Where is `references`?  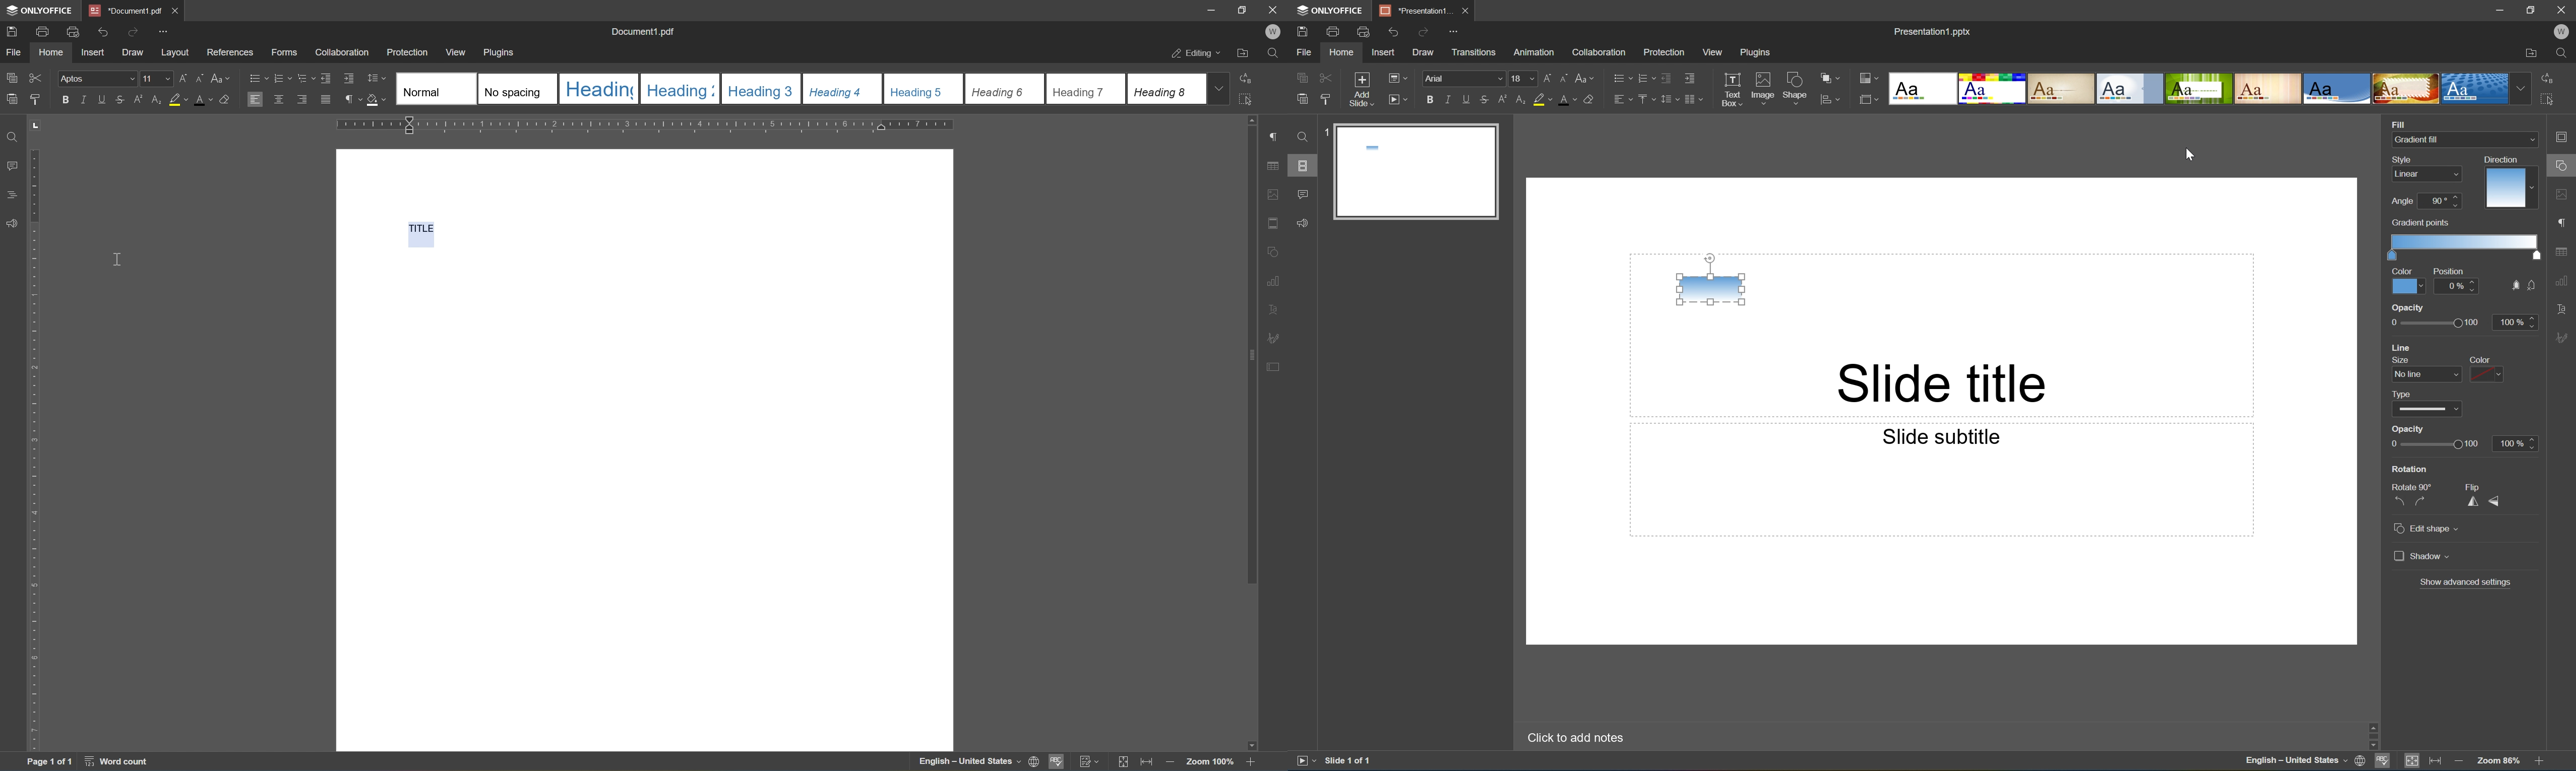
references is located at coordinates (230, 53).